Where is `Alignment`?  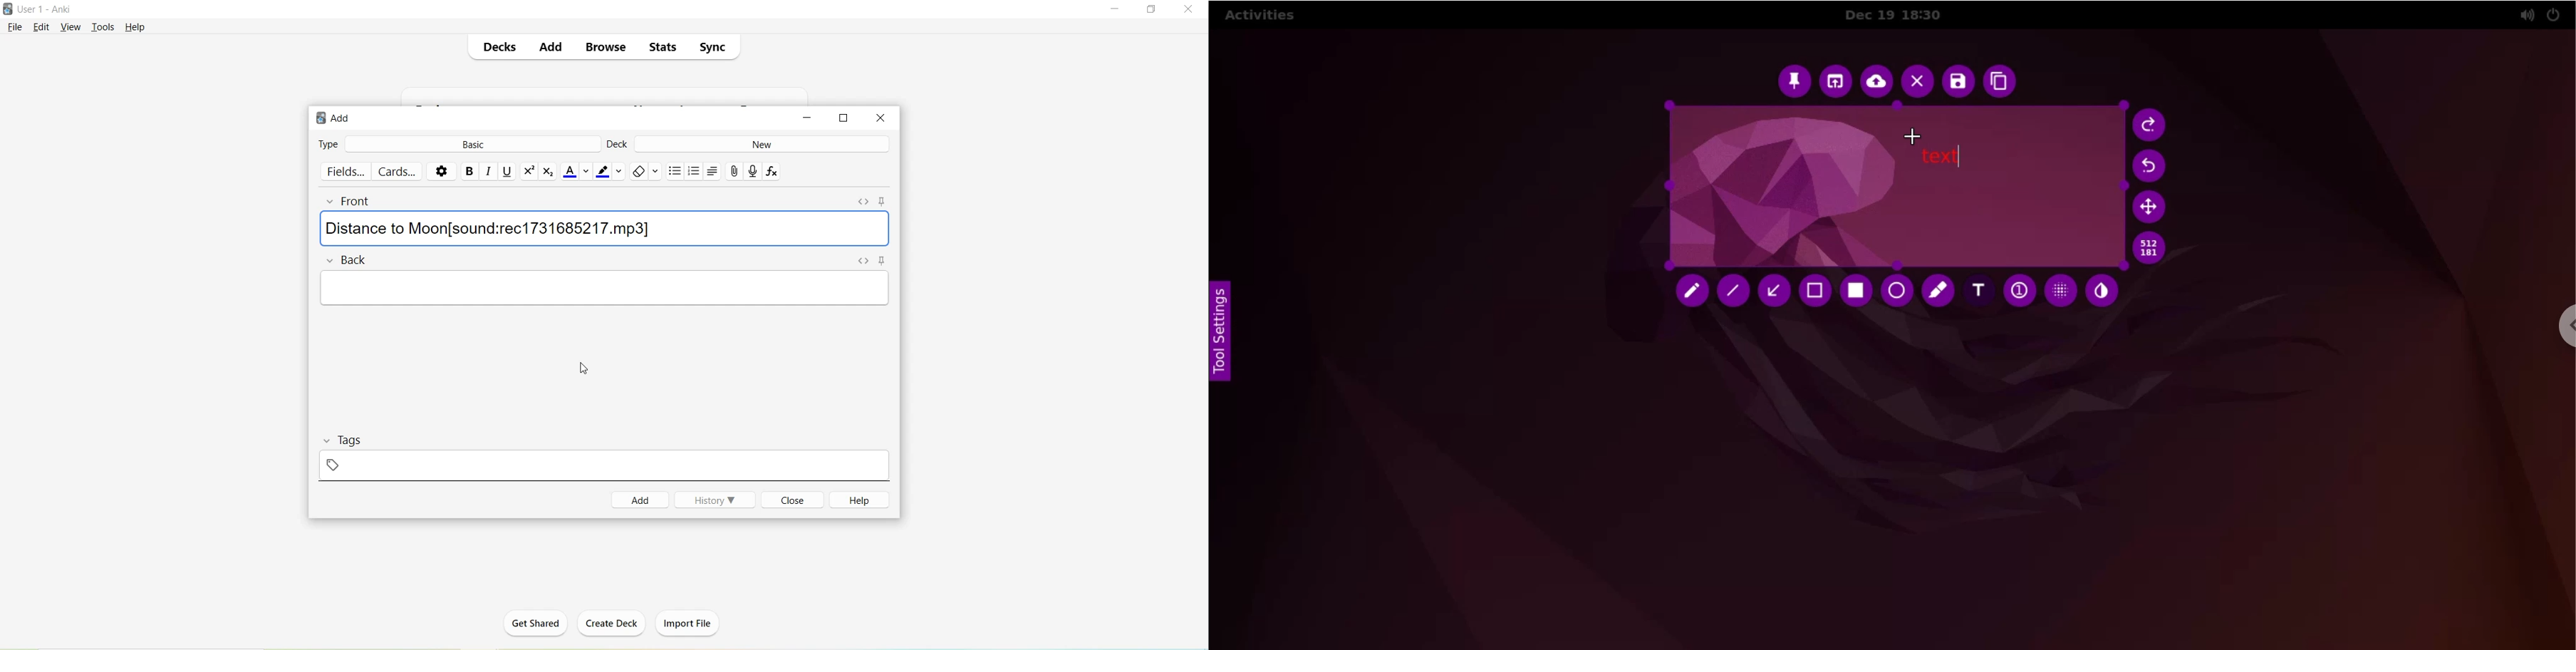 Alignment is located at coordinates (714, 171).